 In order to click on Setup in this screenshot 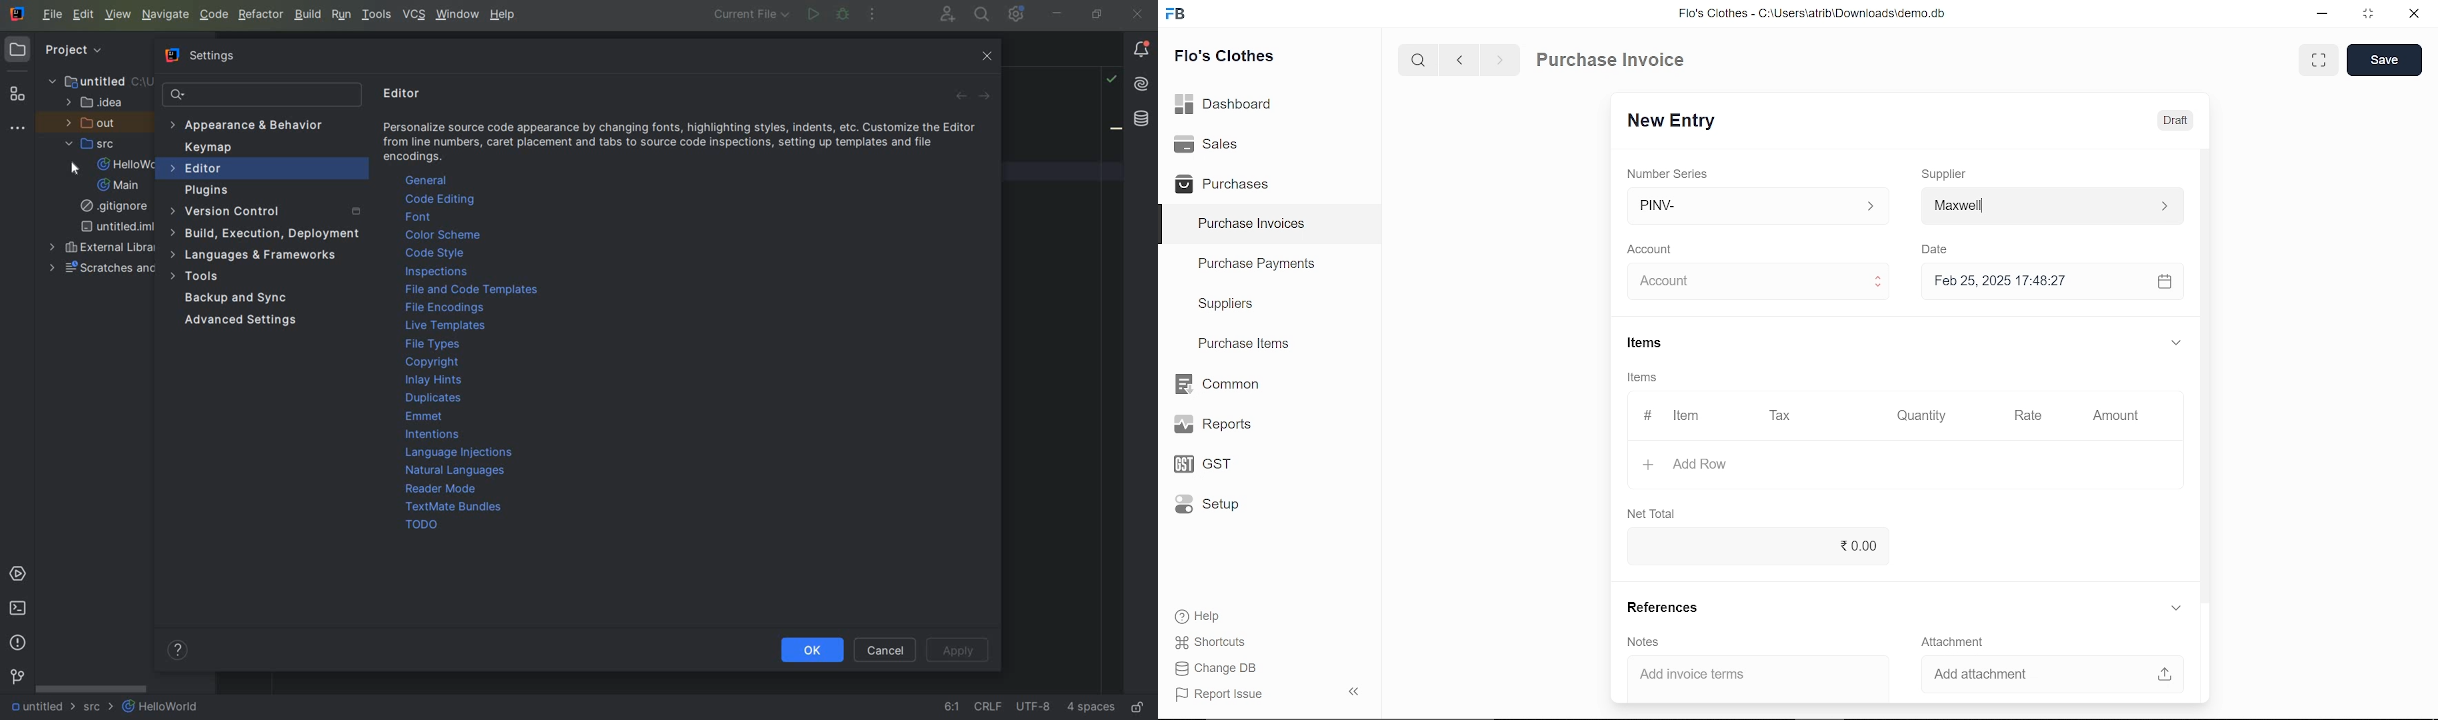, I will do `click(1202, 508)`.